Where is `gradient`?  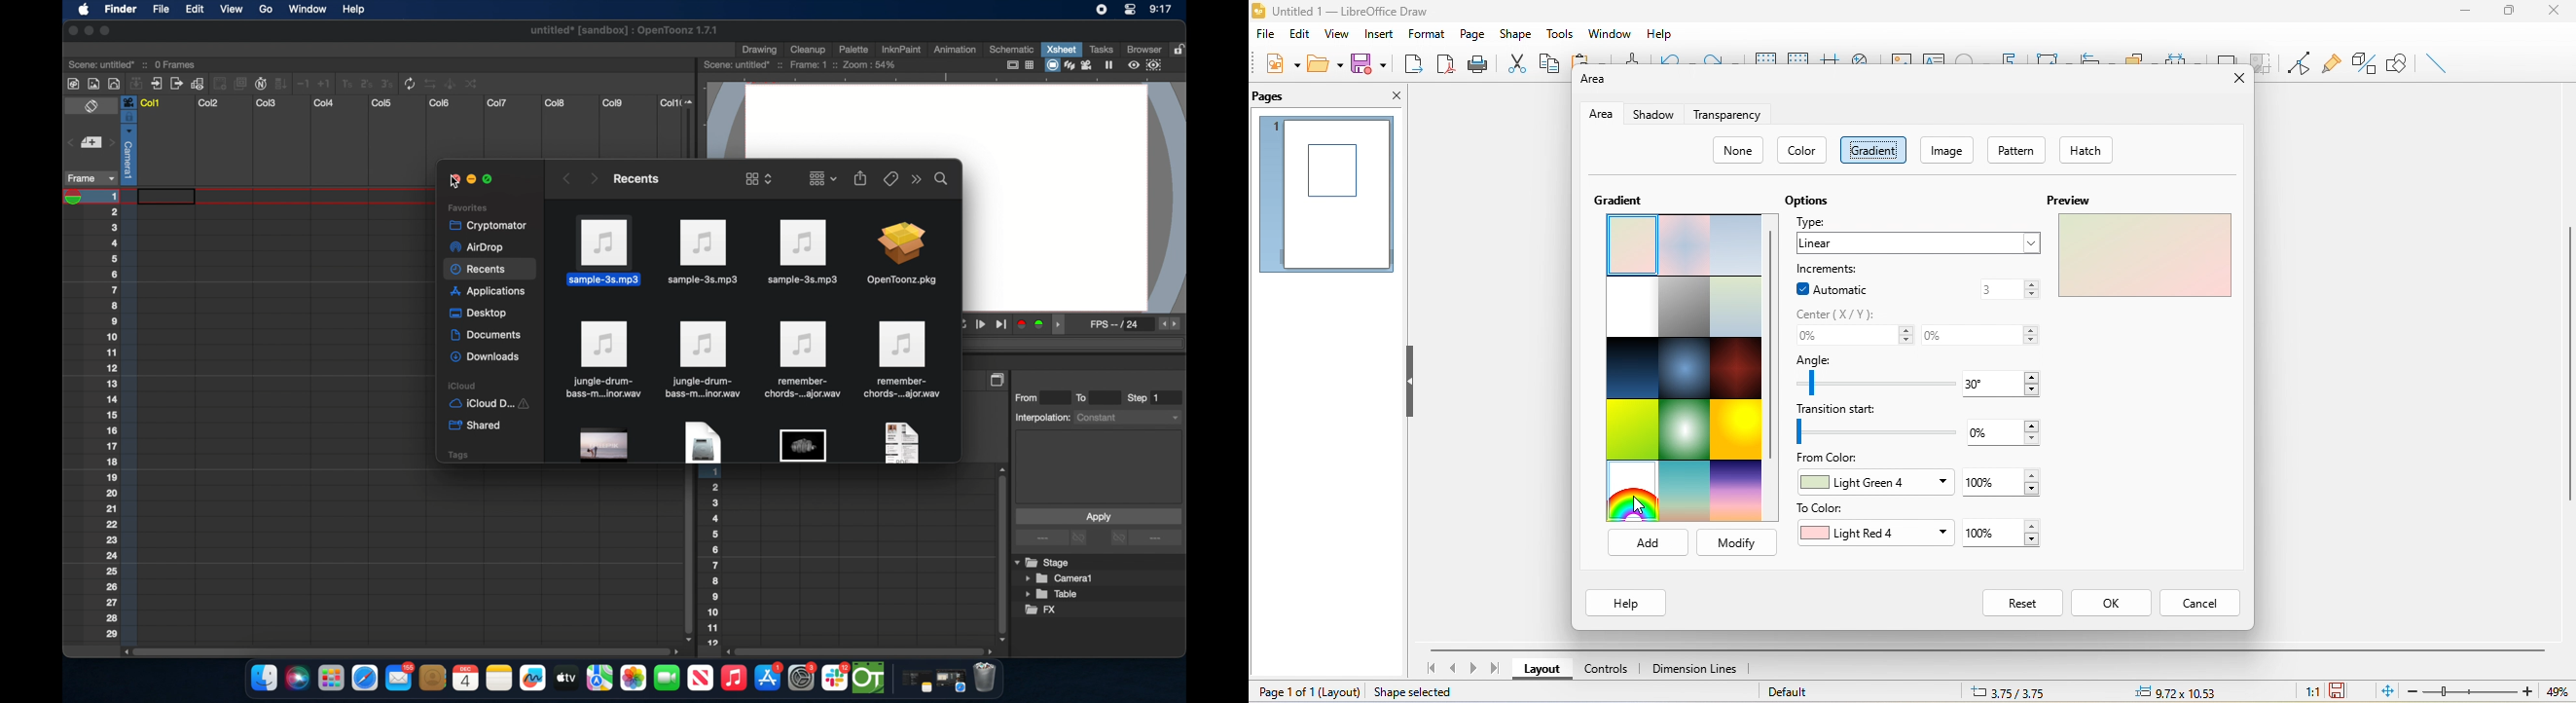
gradient is located at coordinates (1875, 148).